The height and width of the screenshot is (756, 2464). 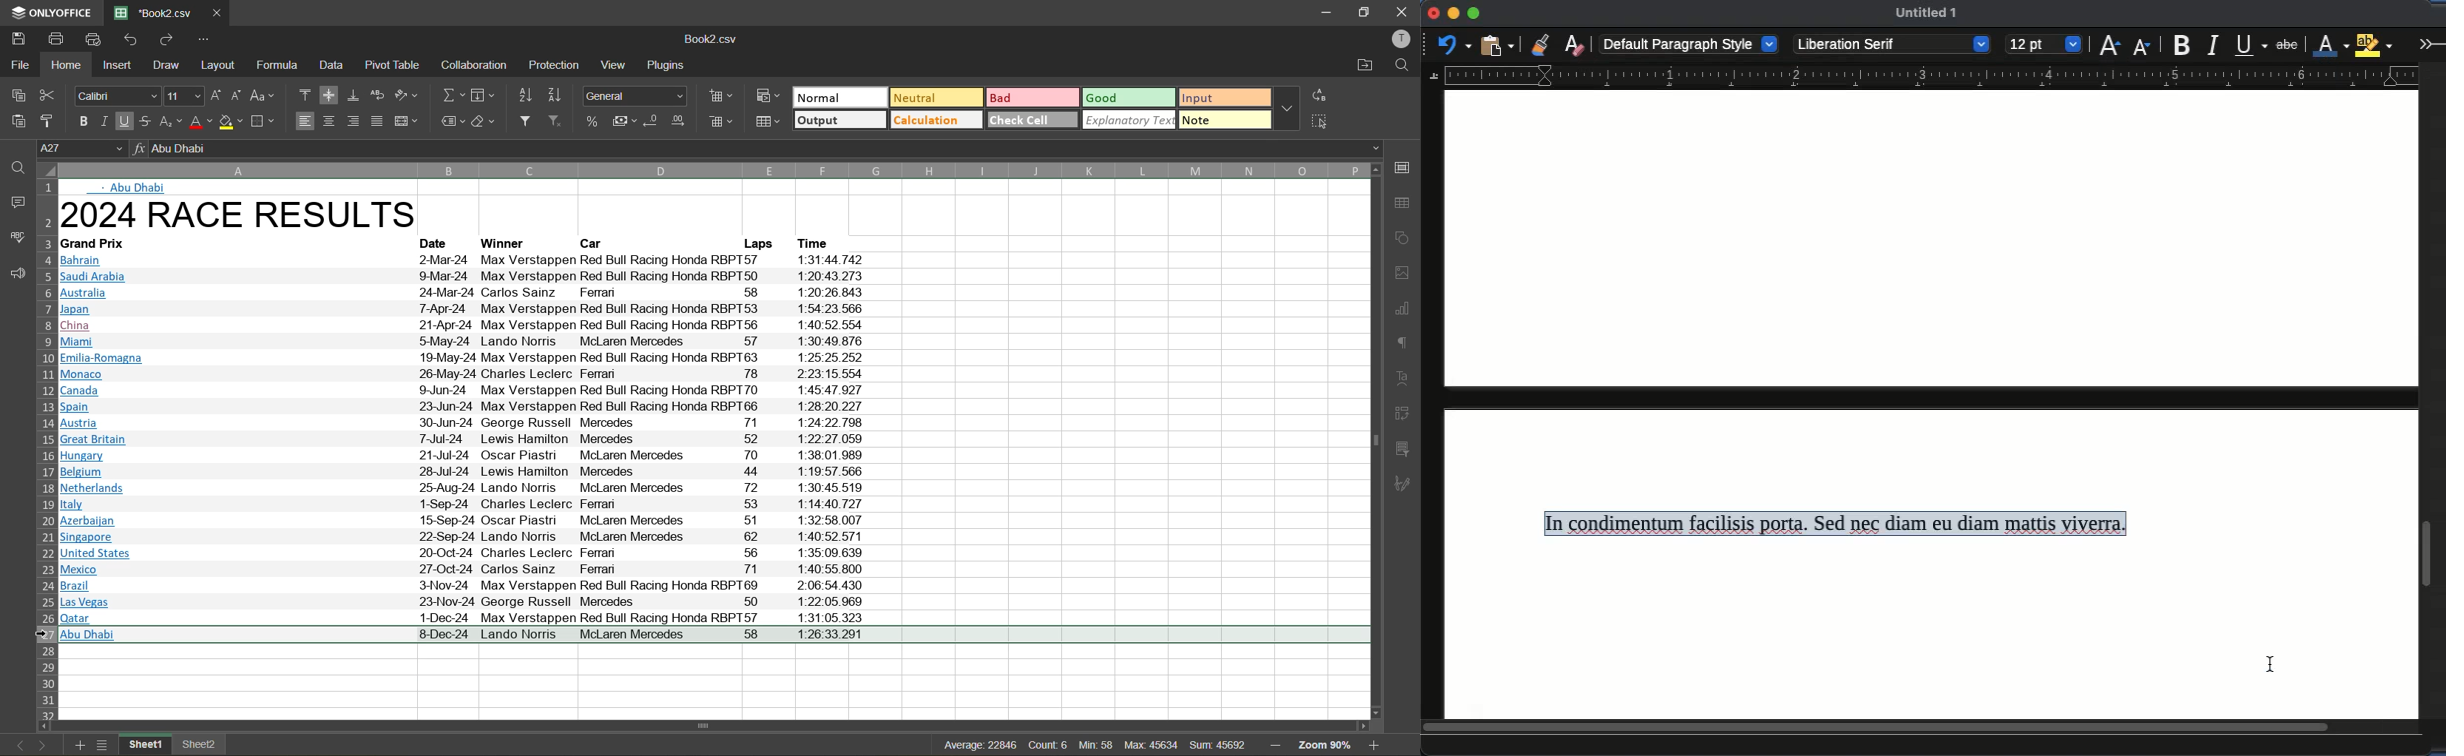 I want to click on delete cells, so click(x=720, y=124).